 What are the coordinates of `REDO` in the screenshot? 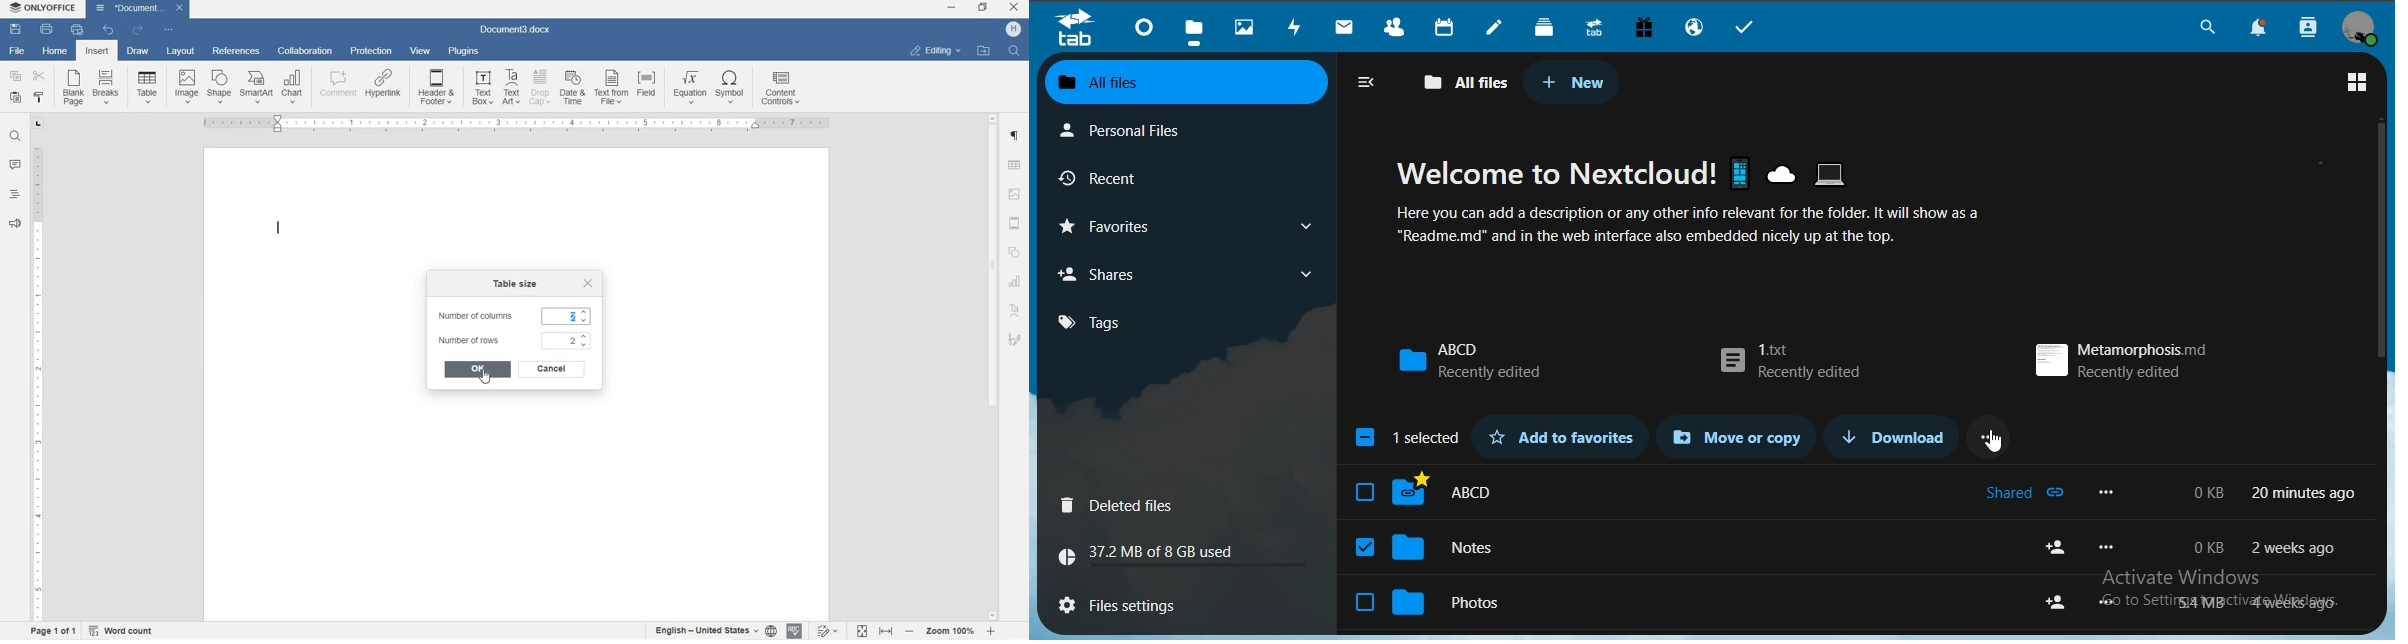 It's located at (137, 29).